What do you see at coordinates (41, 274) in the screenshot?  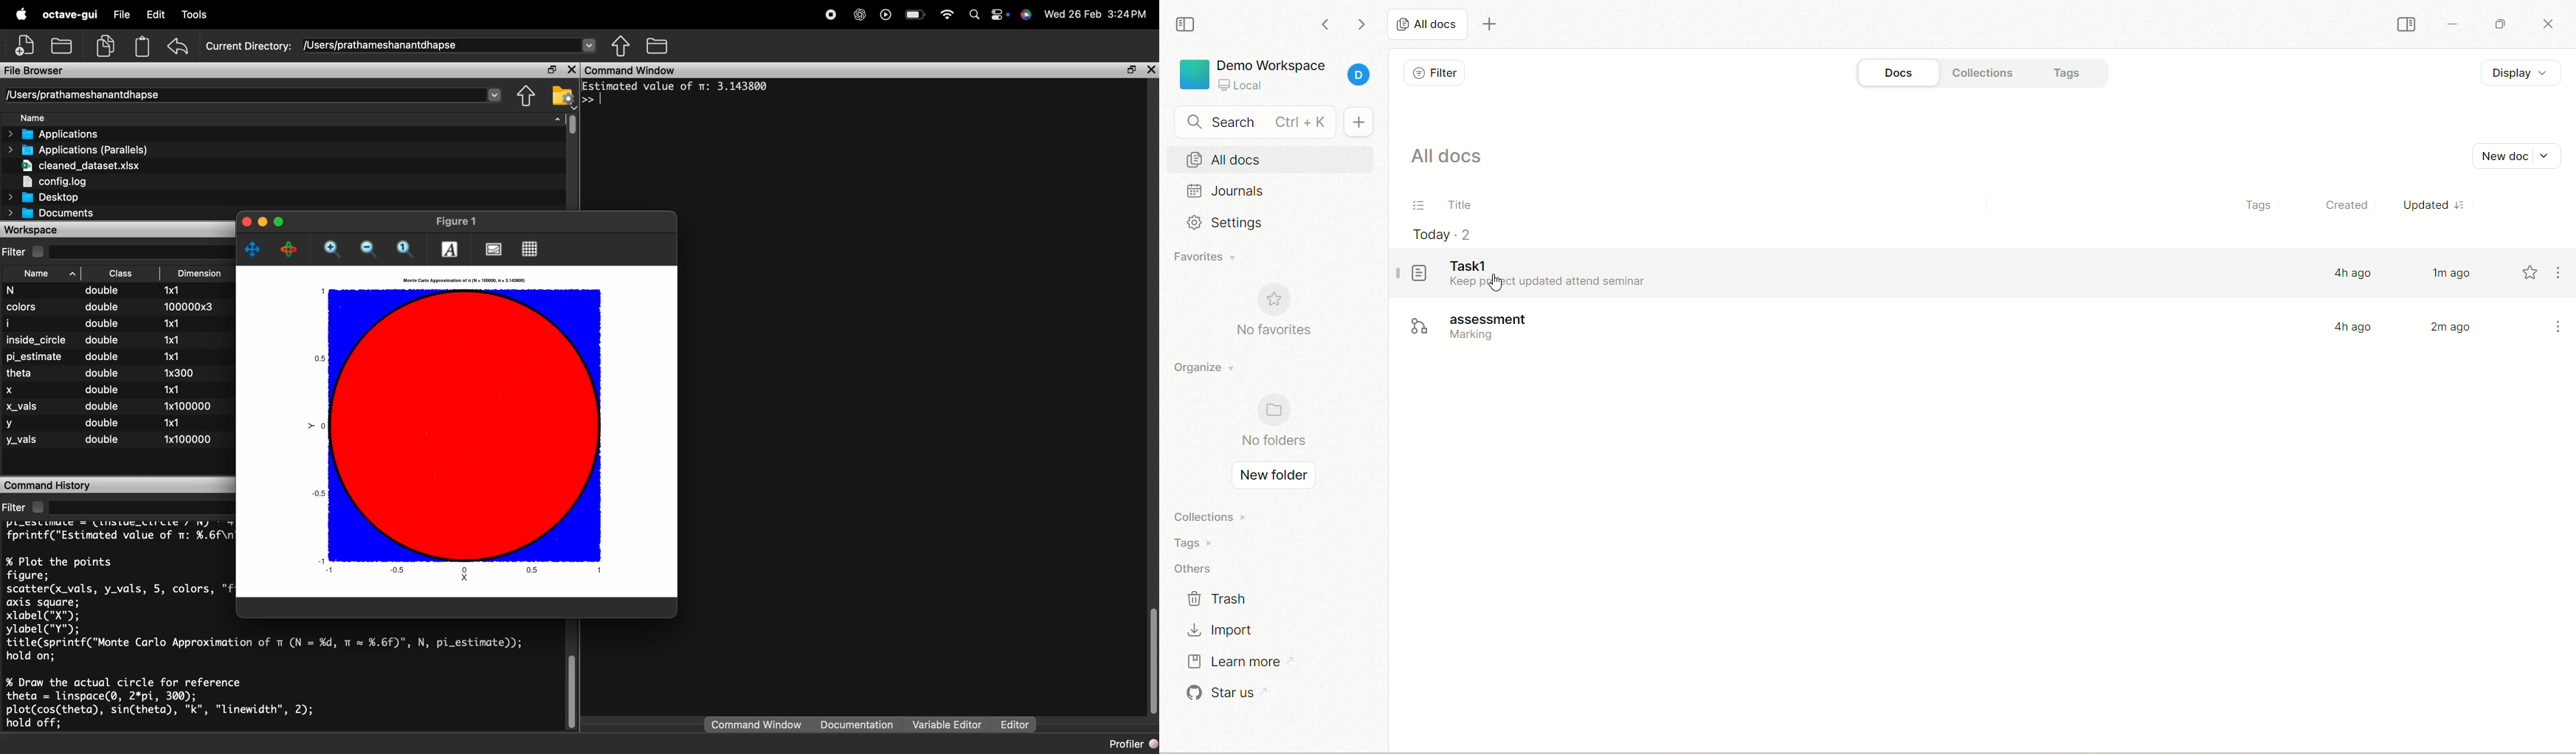 I see `Name ~` at bounding box center [41, 274].